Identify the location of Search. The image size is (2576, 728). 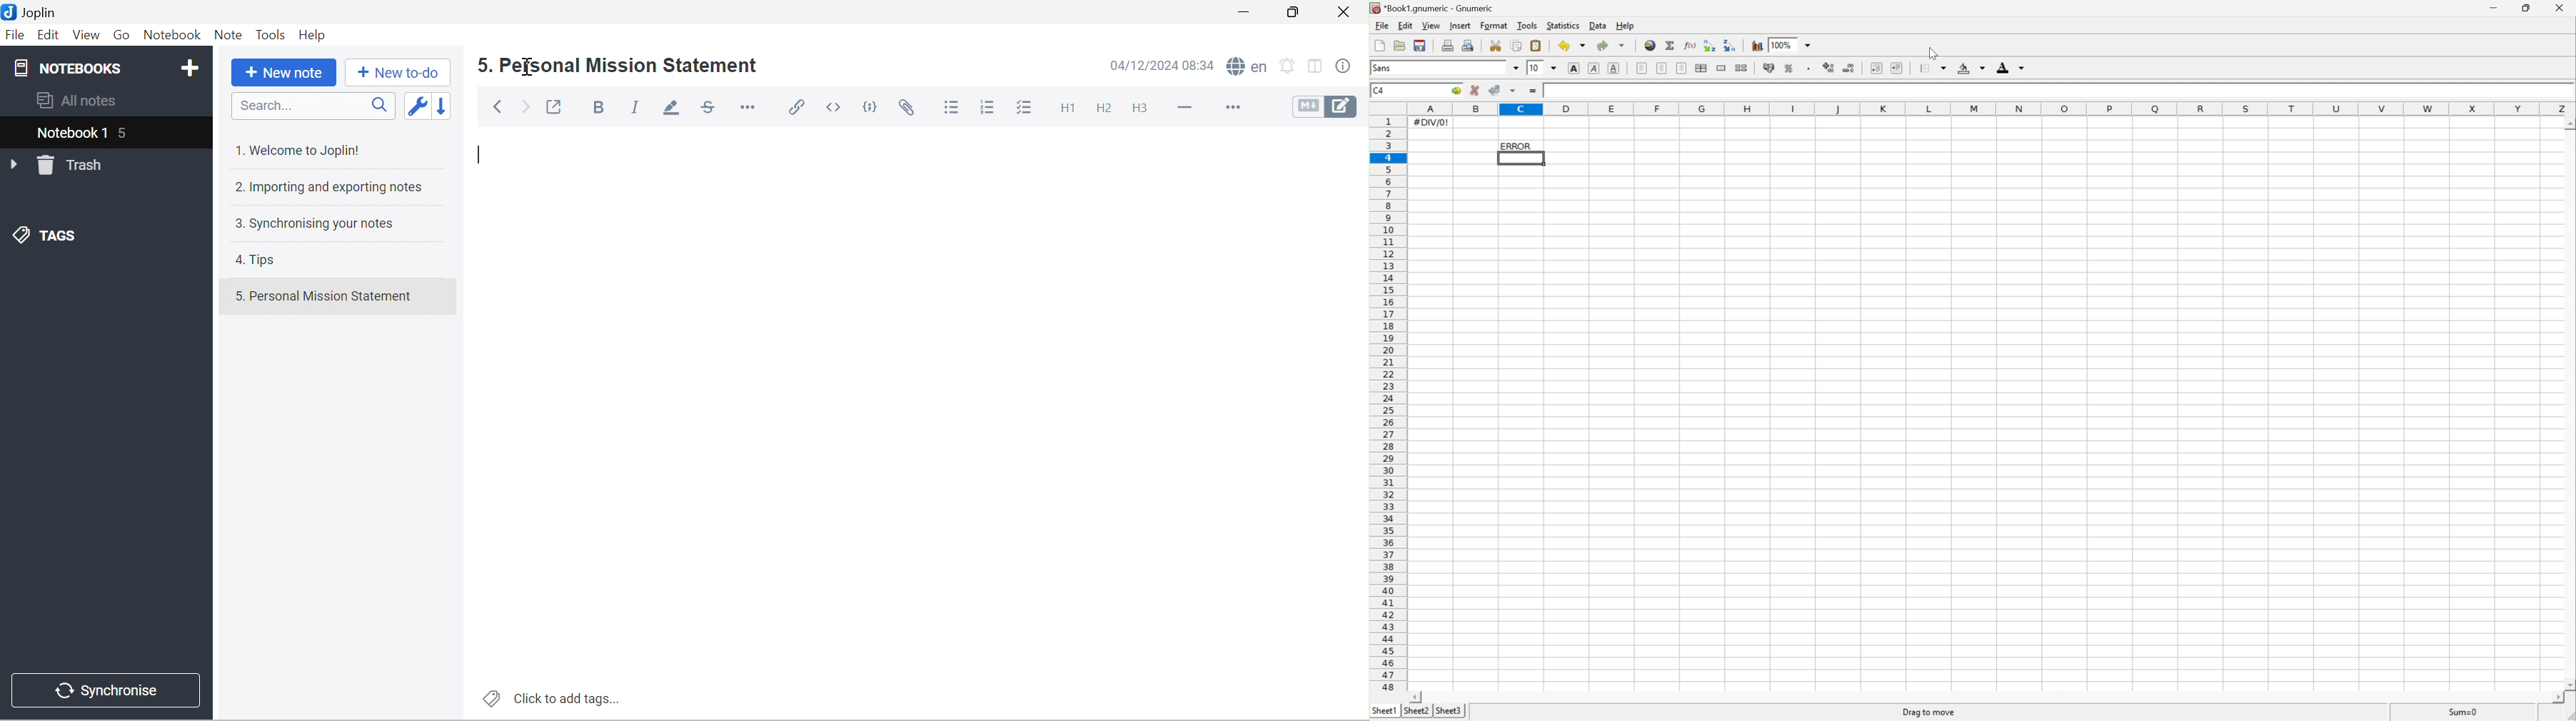
(313, 106).